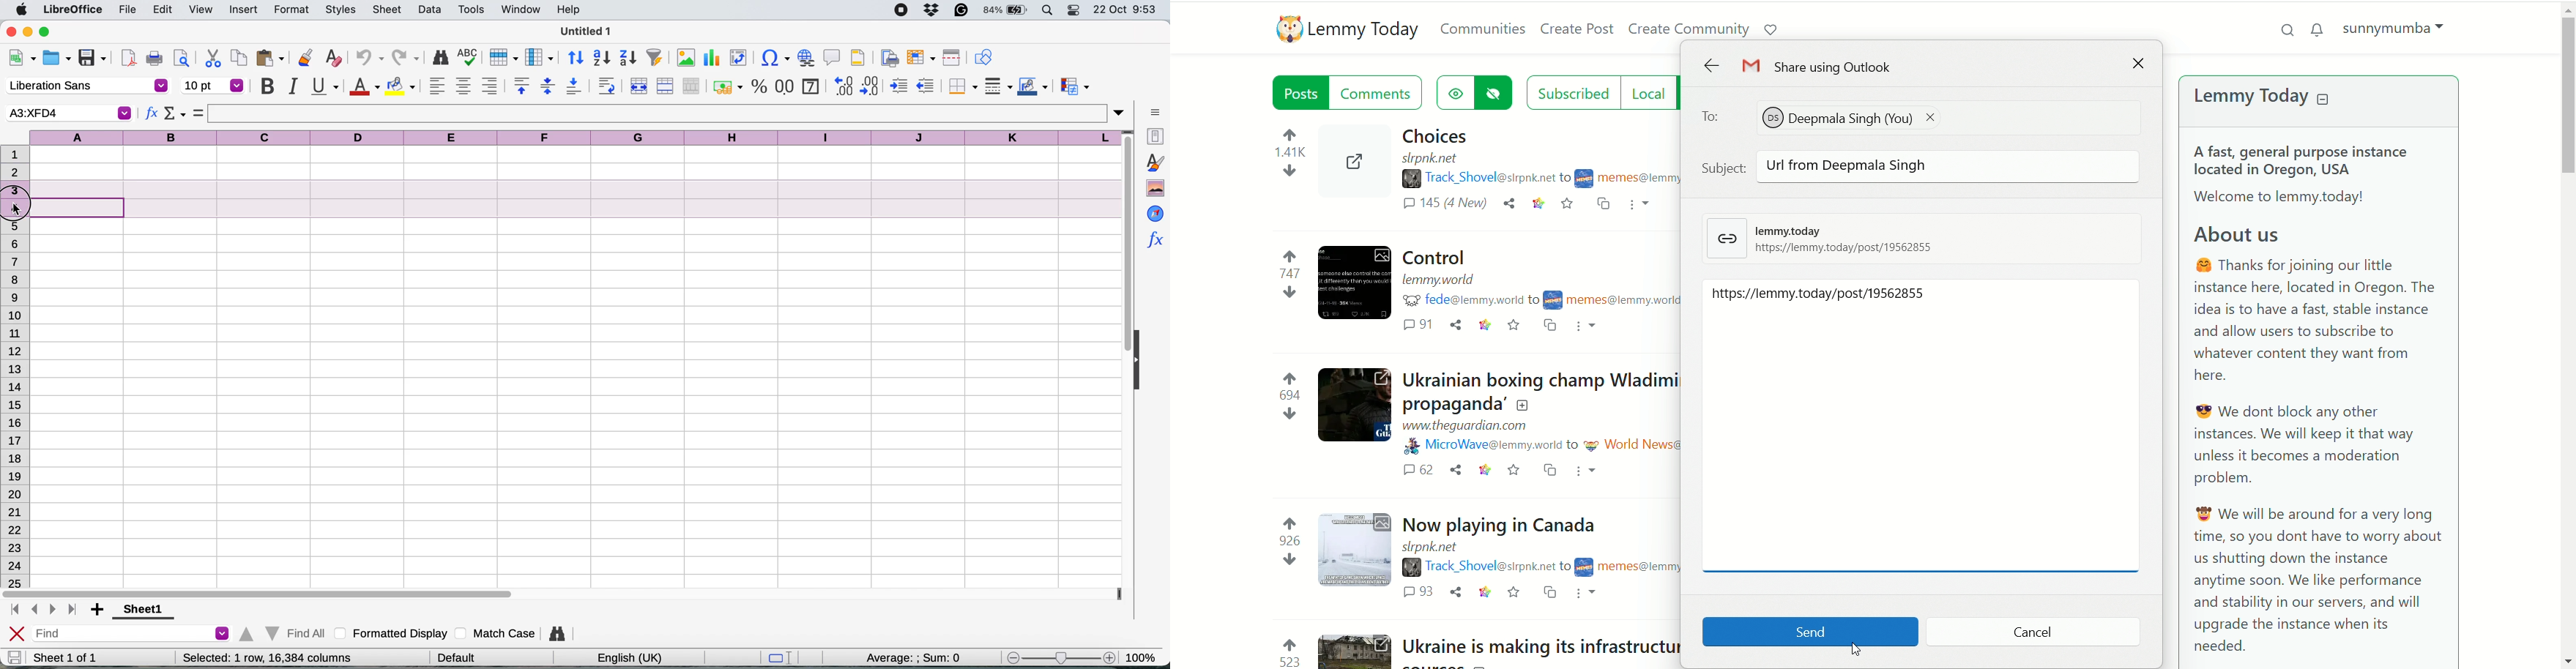 The width and height of the screenshot is (2576, 672). What do you see at coordinates (961, 87) in the screenshot?
I see `borders` at bounding box center [961, 87].